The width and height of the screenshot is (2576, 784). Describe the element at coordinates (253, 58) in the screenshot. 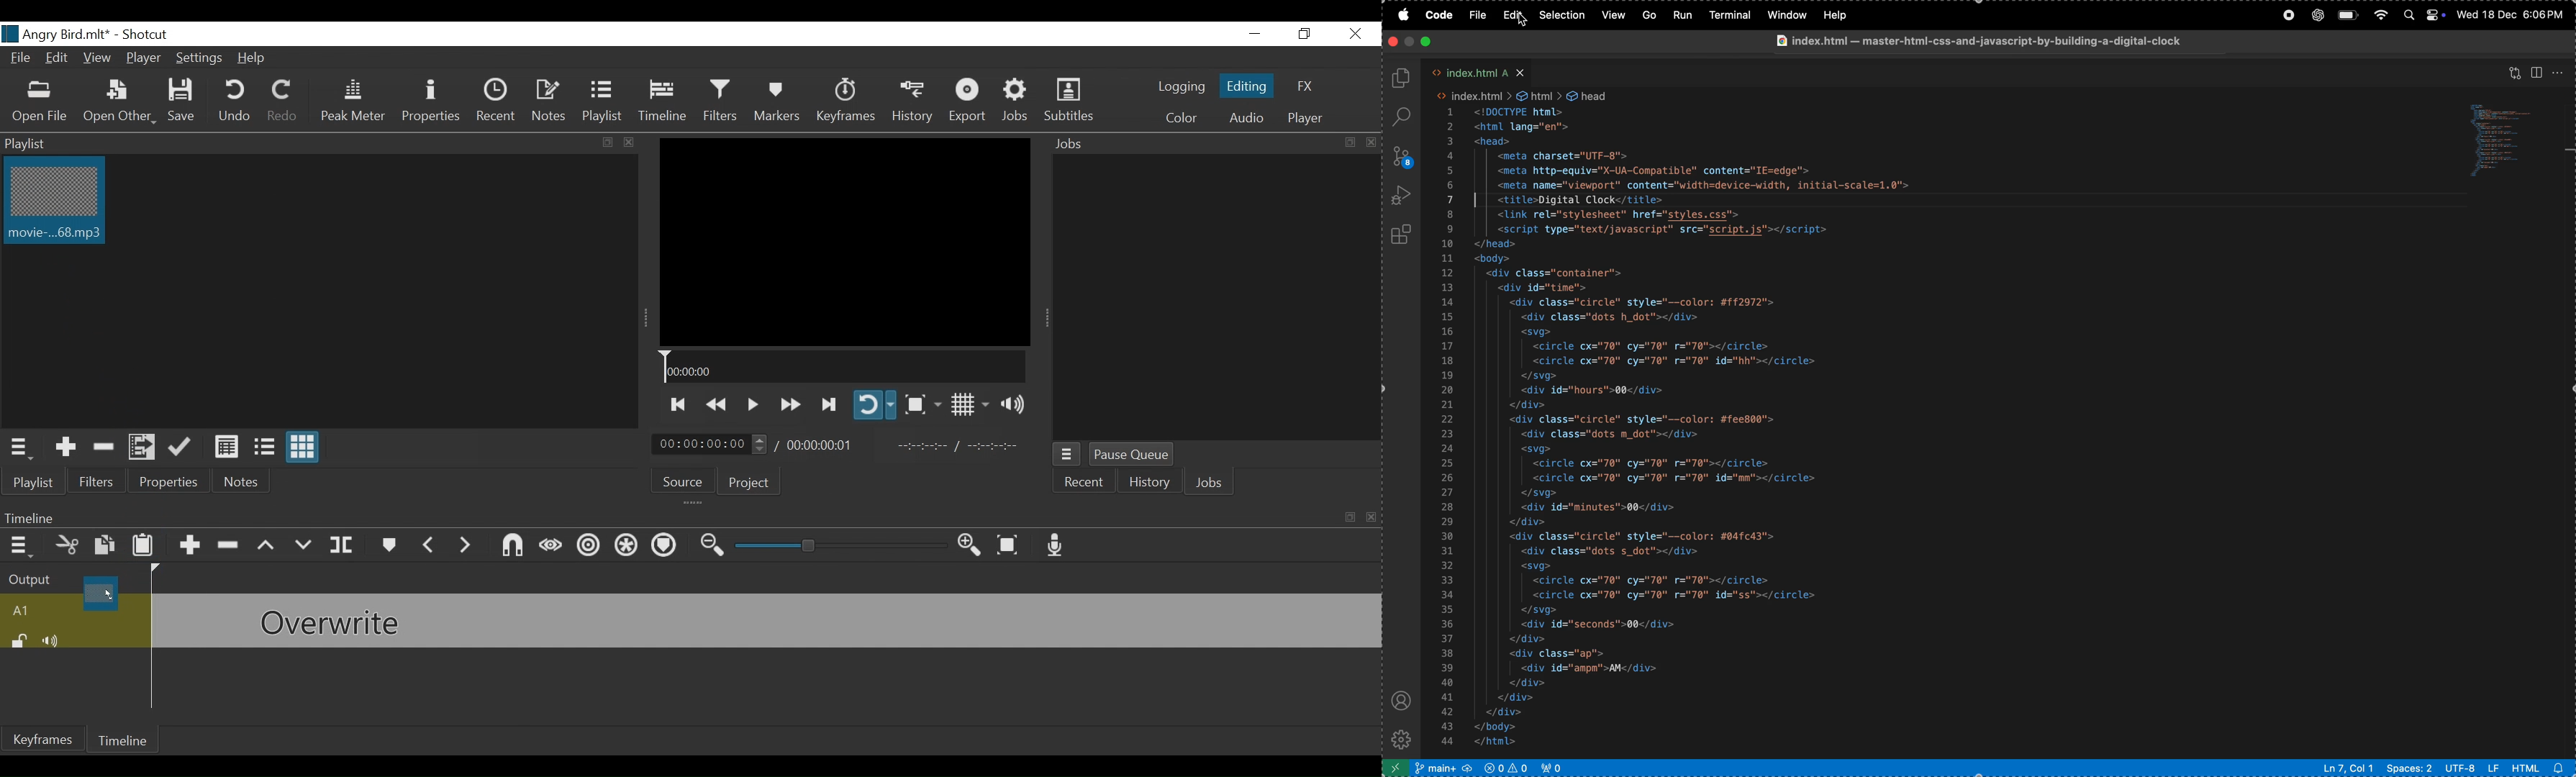

I see `Help` at that location.